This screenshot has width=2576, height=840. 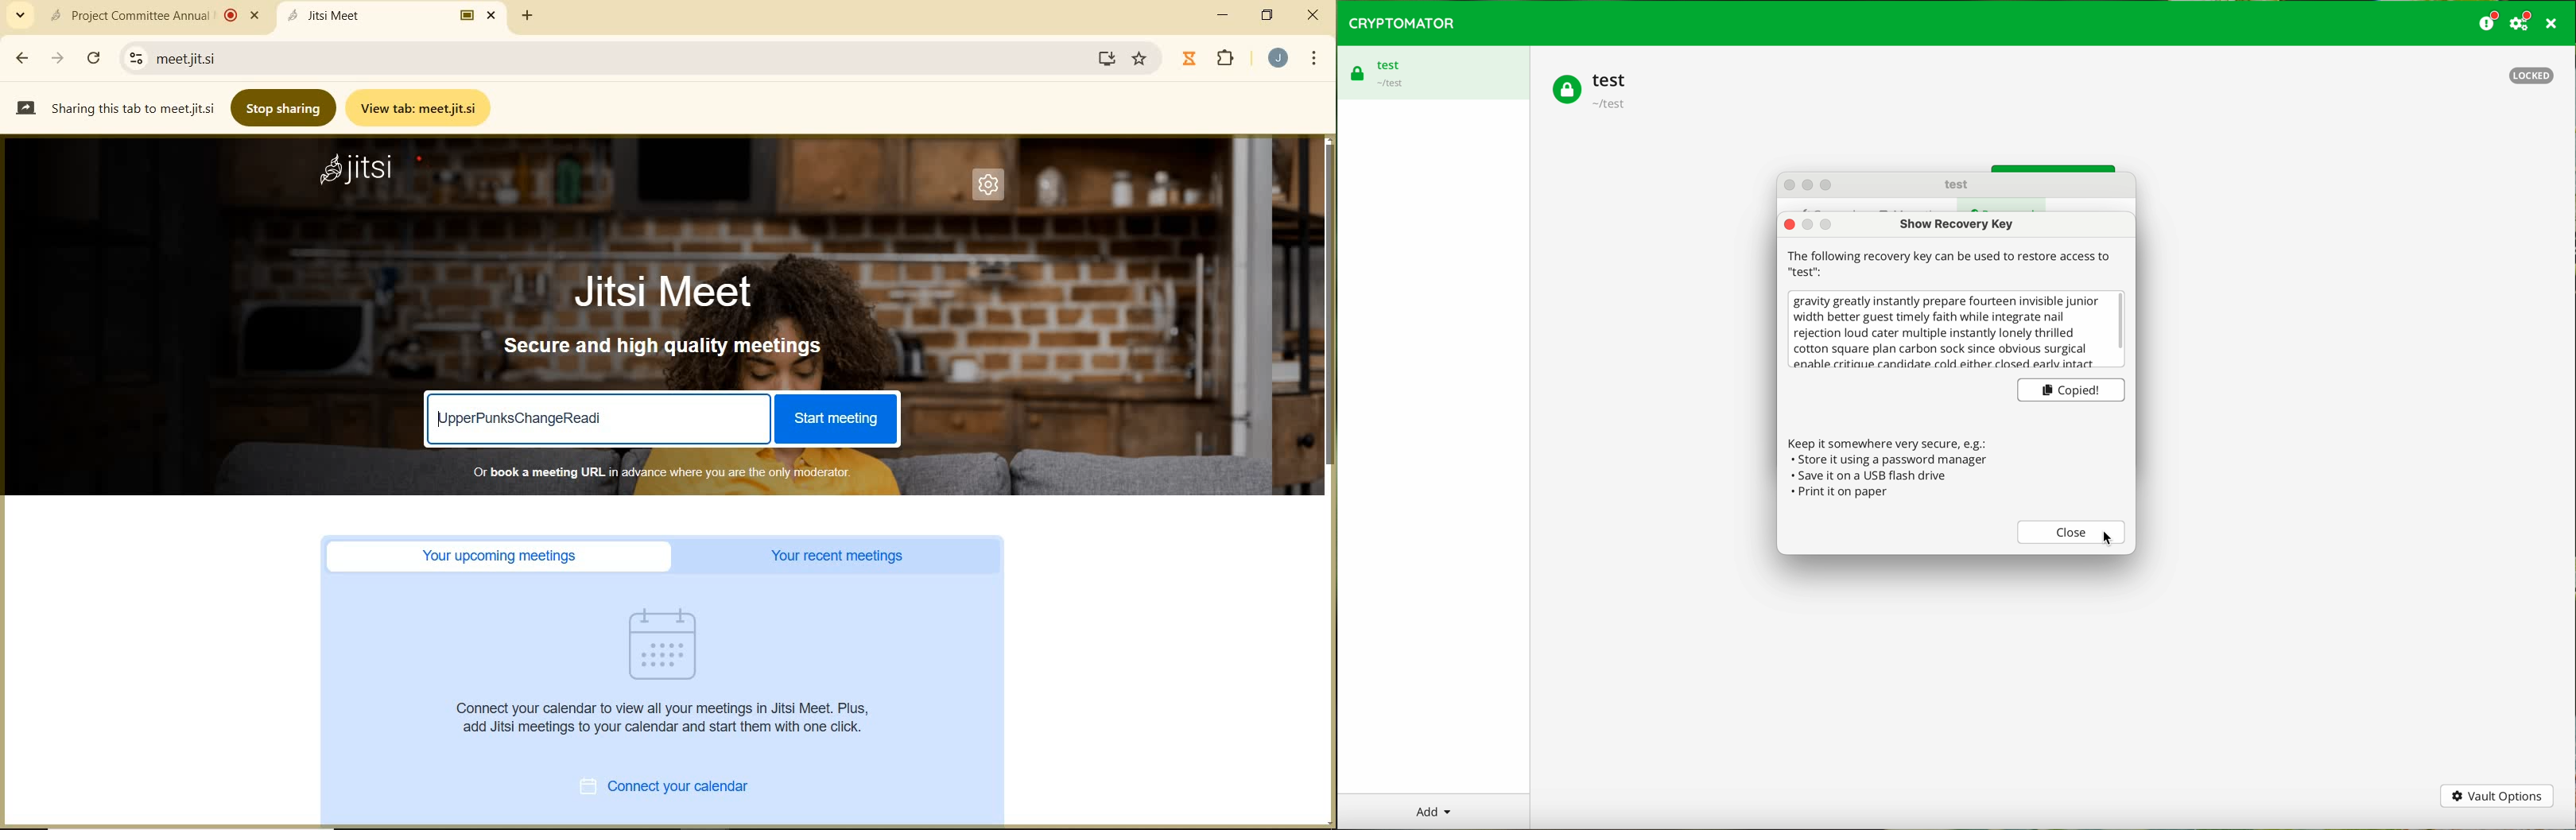 I want to click on ACCOUNT, so click(x=1278, y=58).